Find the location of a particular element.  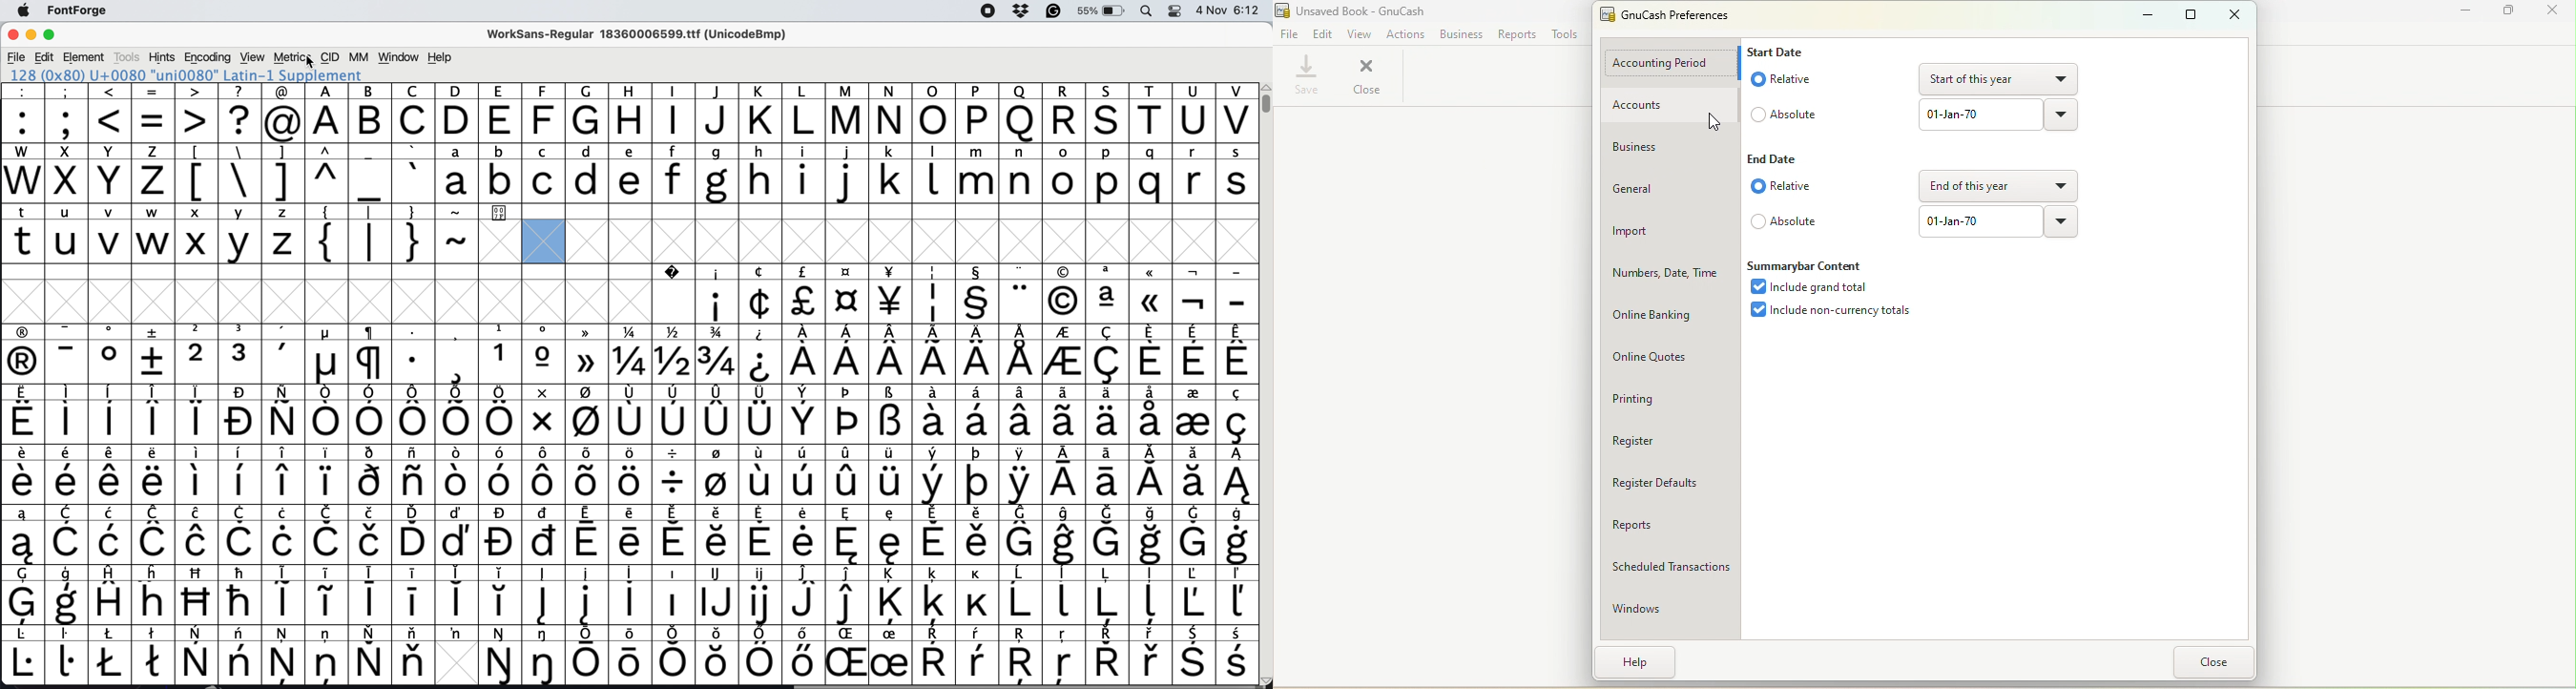

uppercase letters is located at coordinates (778, 122).